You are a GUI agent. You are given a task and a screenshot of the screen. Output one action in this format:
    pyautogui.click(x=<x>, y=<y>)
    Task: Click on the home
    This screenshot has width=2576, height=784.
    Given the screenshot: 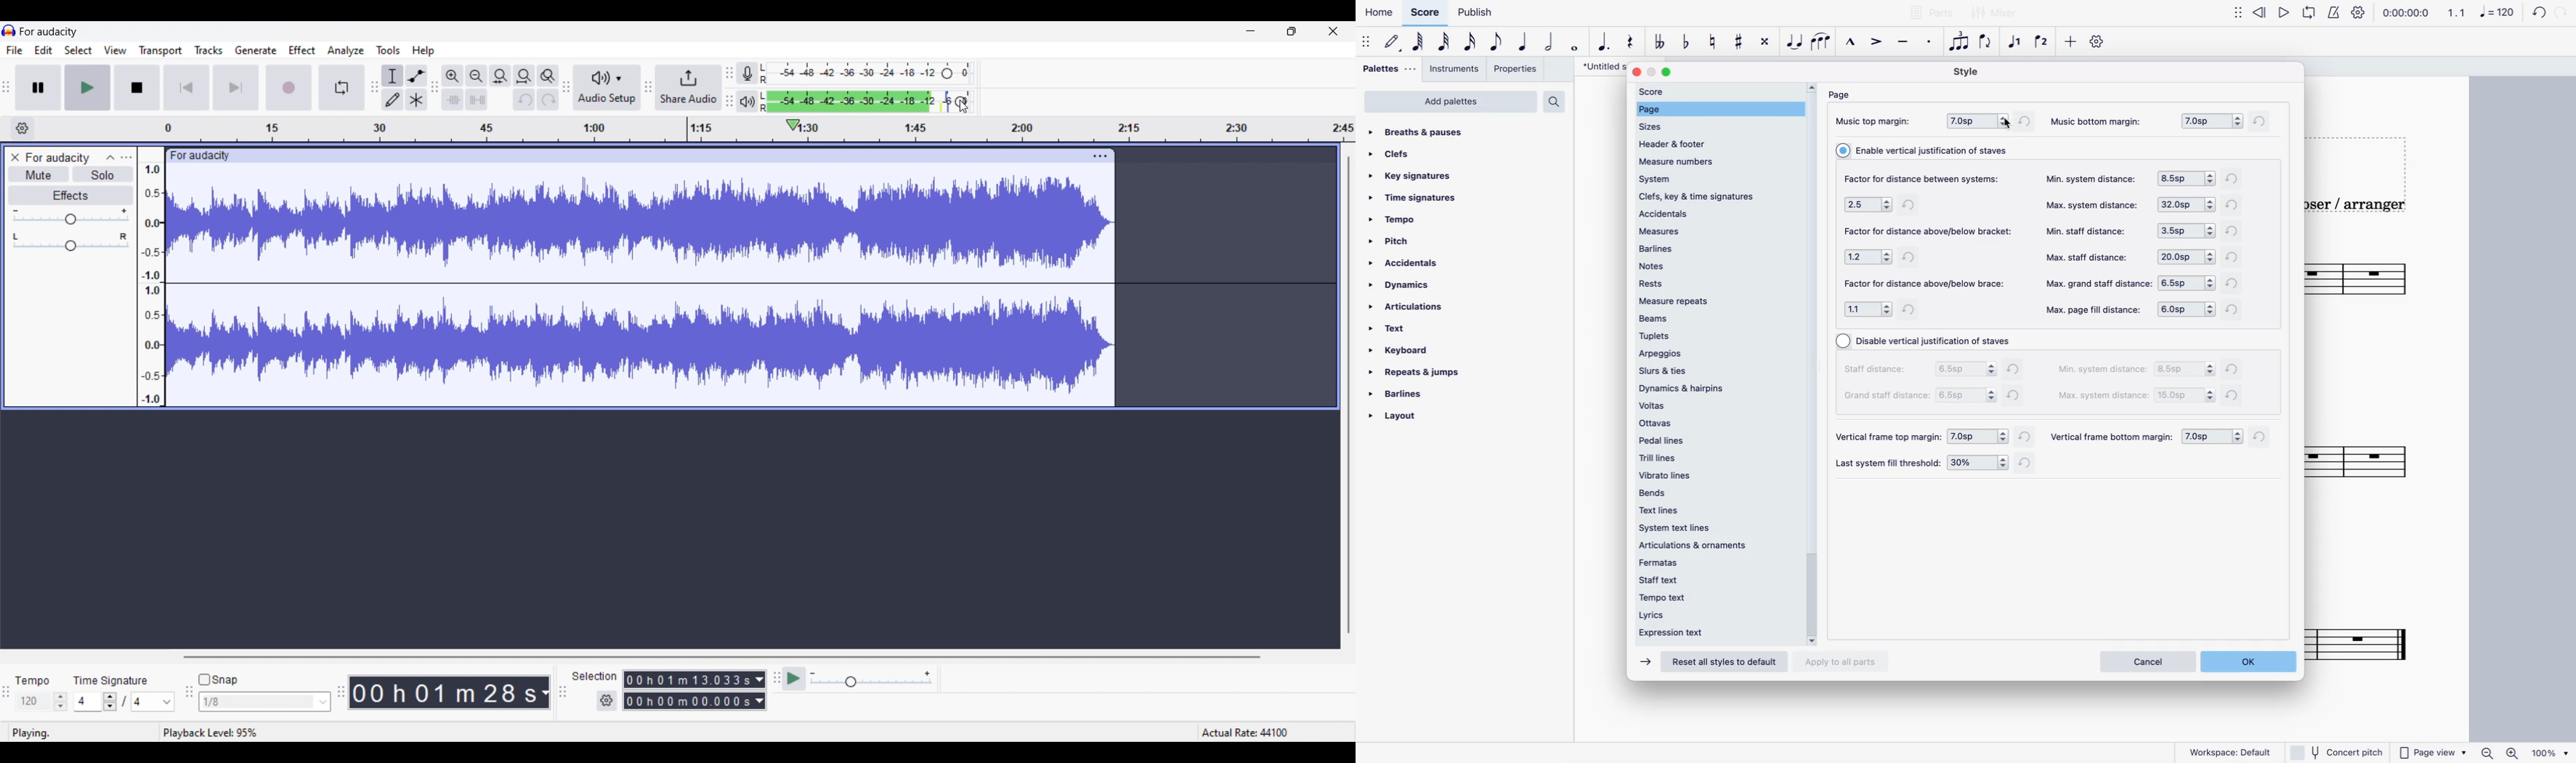 What is the action you would take?
    pyautogui.click(x=1380, y=12)
    